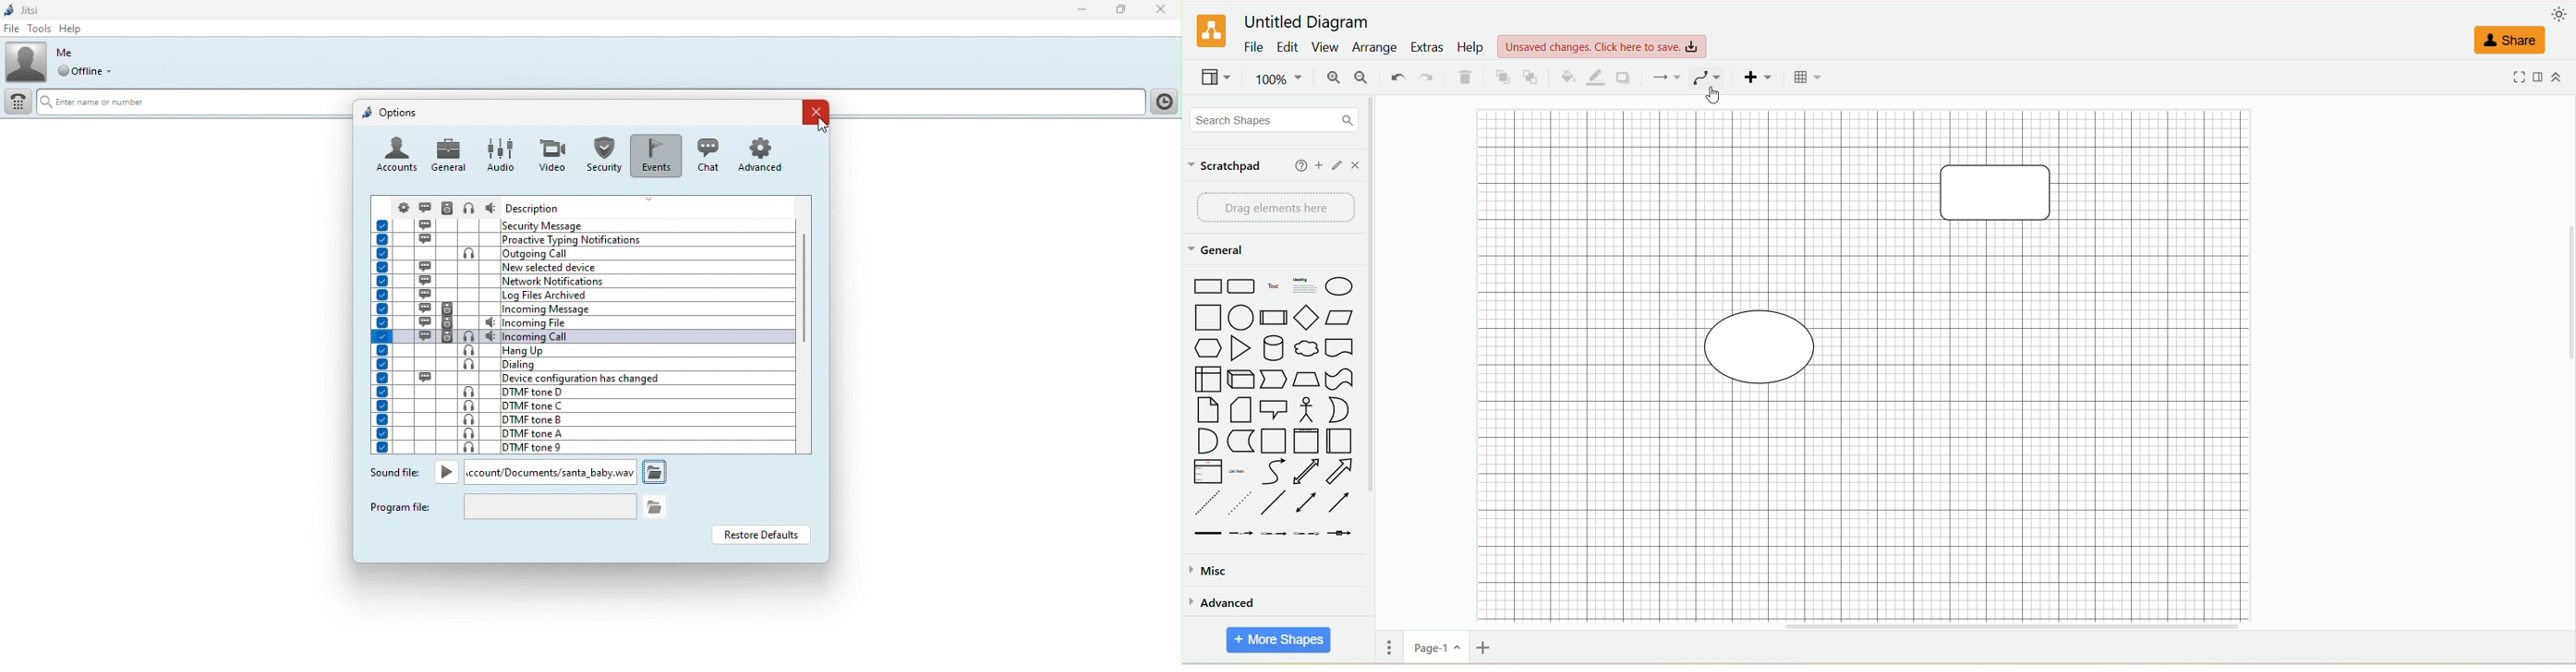  What do you see at coordinates (1566, 76) in the screenshot?
I see `fill color` at bounding box center [1566, 76].